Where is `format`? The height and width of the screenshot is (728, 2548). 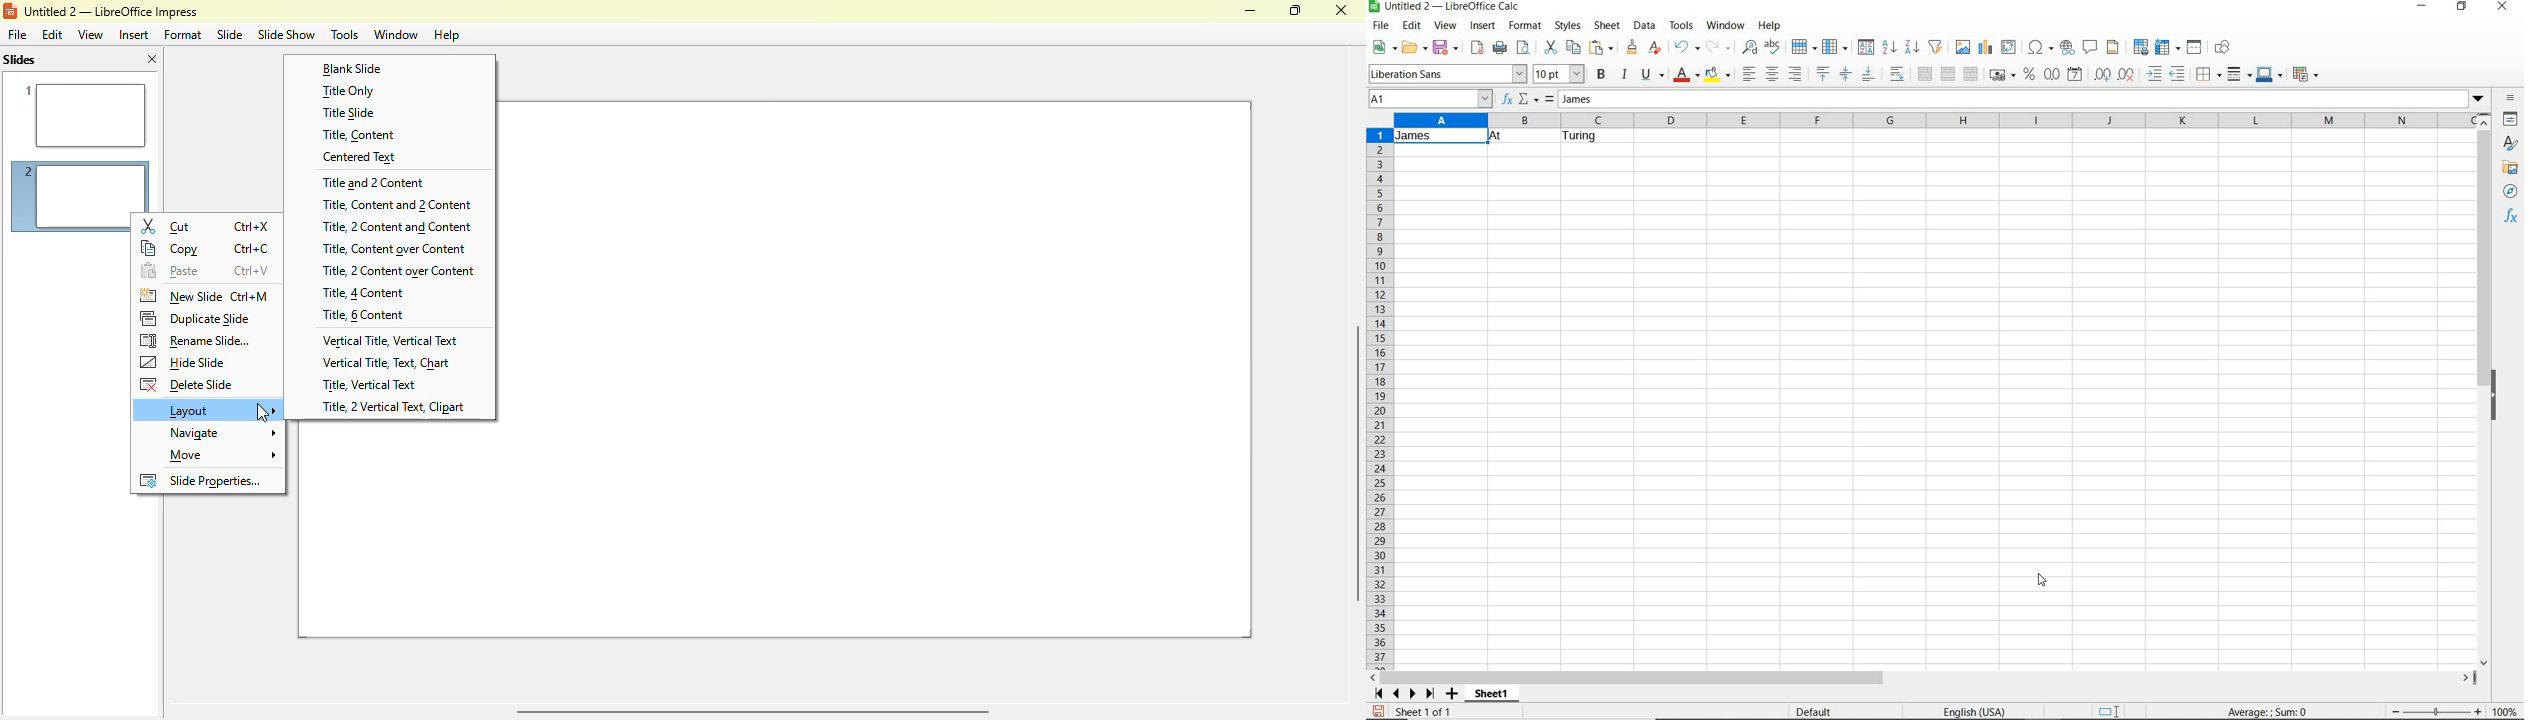 format is located at coordinates (183, 35).